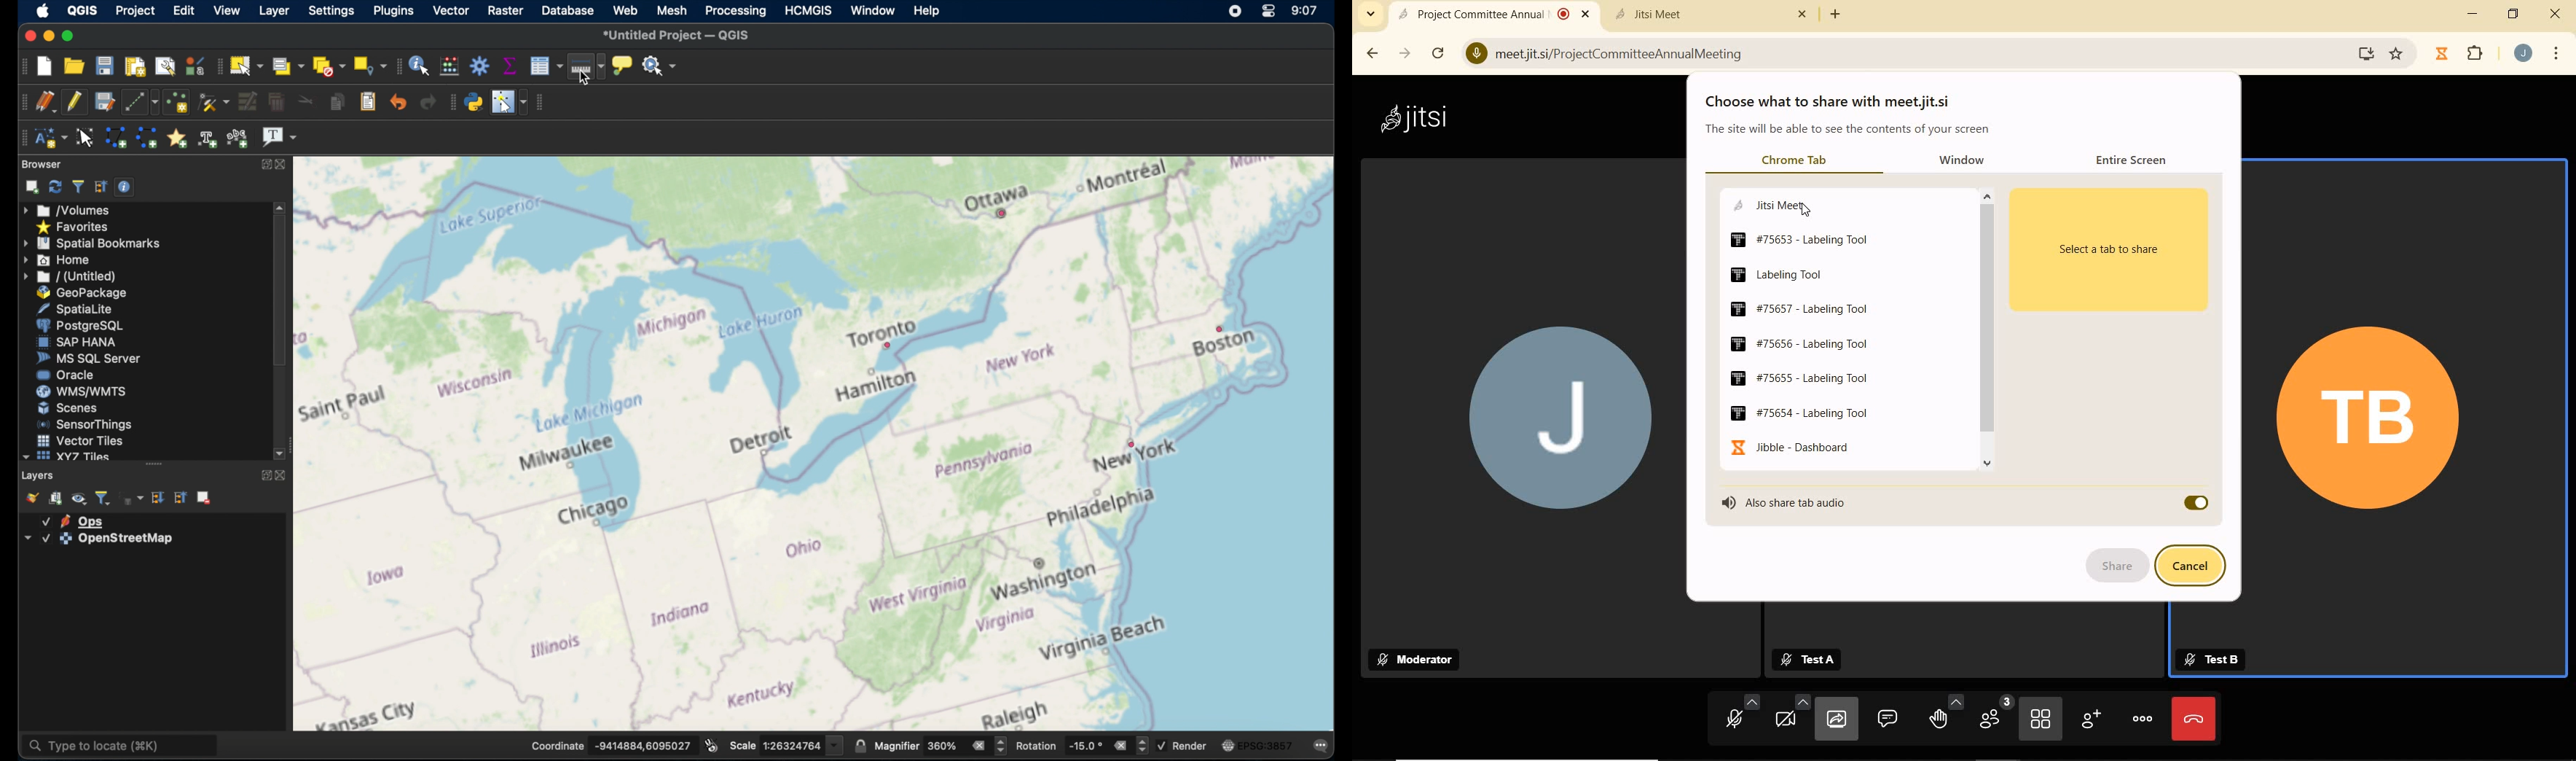  I want to click on TOGGLE TIE VIEW, so click(2042, 720).